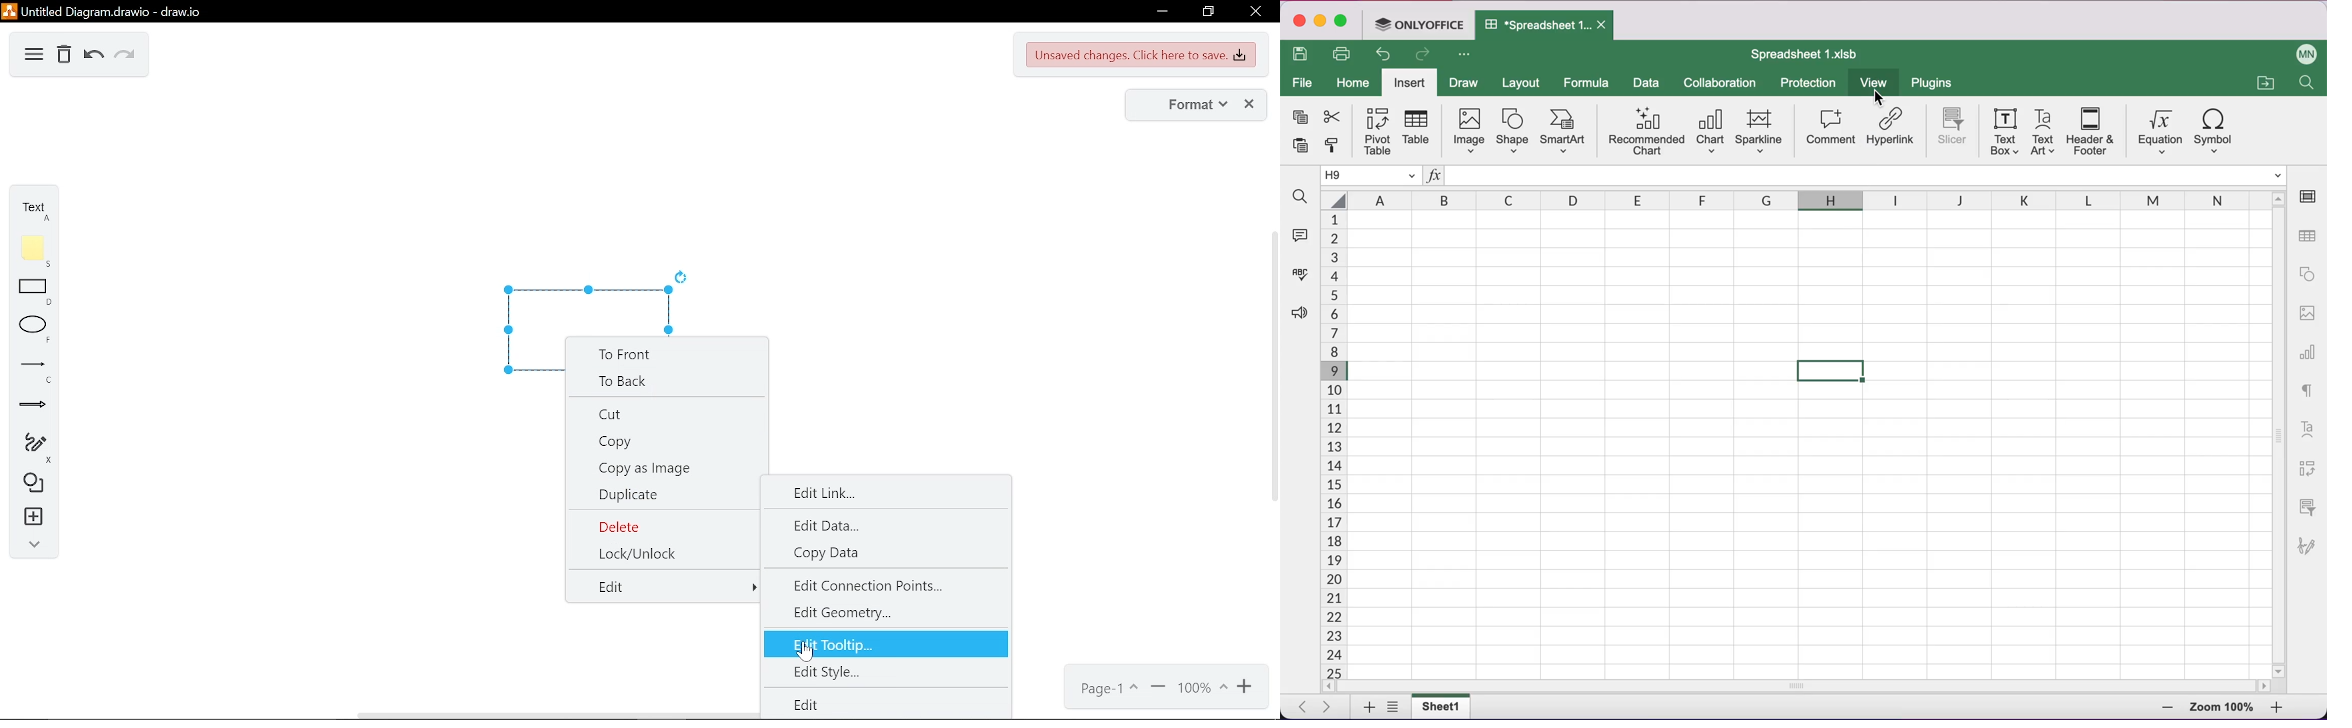 This screenshot has height=728, width=2352. What do you see at coordinates (824, 671) in the screenshot?
I see `edit style` at bounding box center [824, 671].